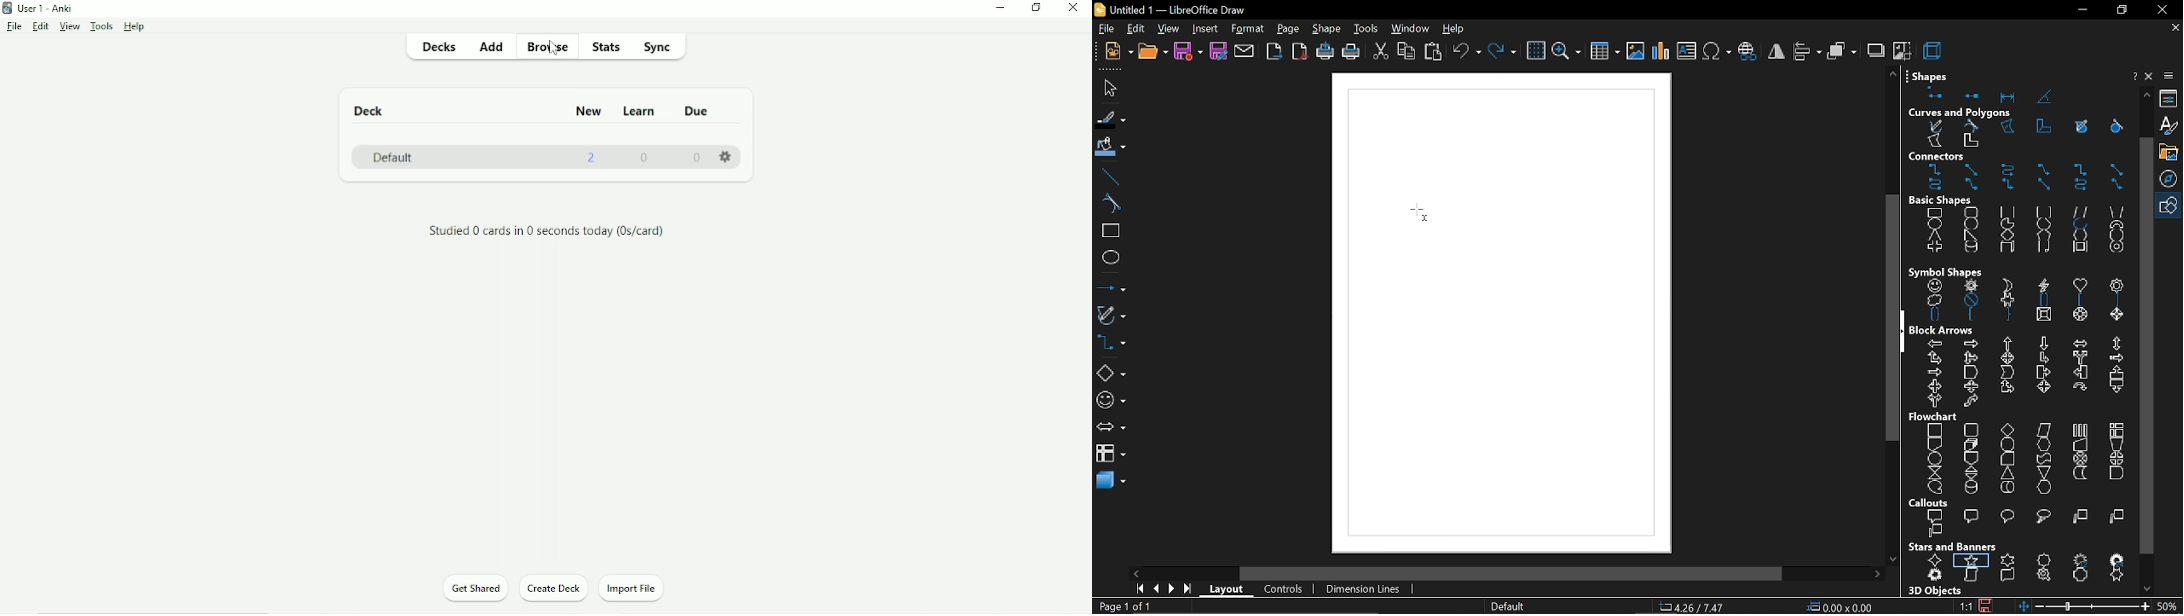 This screenshot has width=2184, height=616. Describe the element at coordinates (1323, 52) in the screenshot. I see `print directly` at that location.